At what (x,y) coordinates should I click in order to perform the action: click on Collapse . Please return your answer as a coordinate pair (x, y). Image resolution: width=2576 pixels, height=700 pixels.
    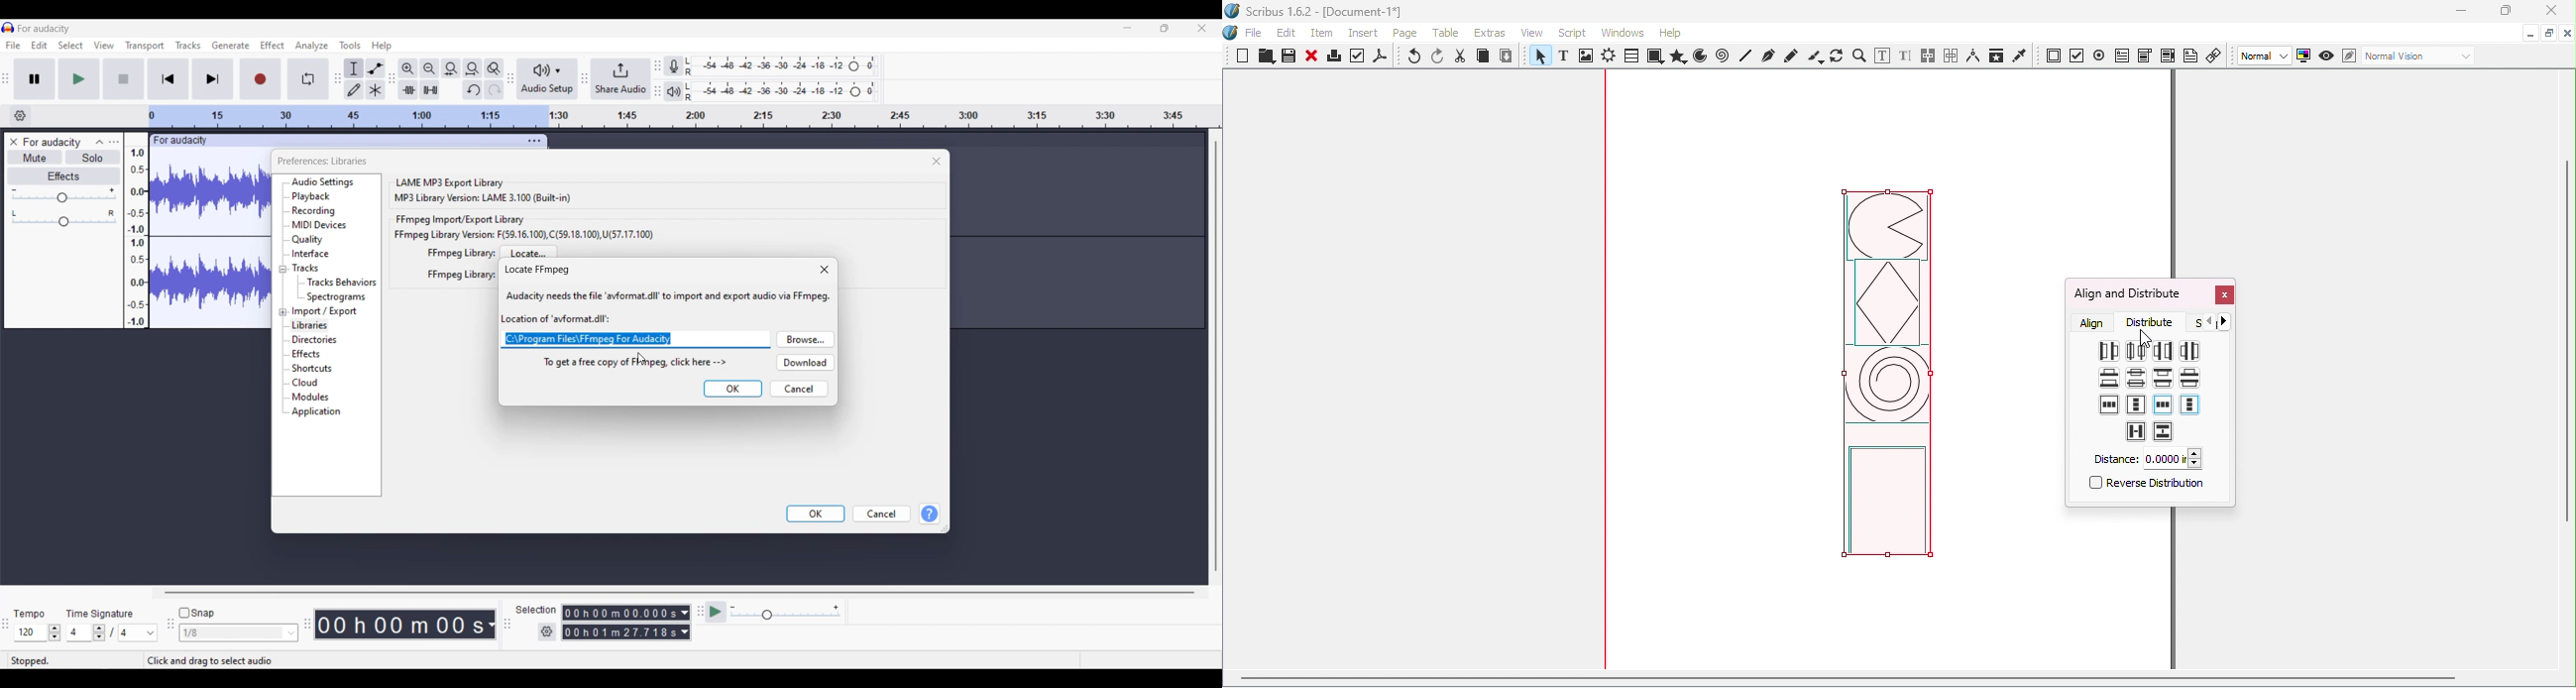
    Looking at the image, I should click on (100, 142).